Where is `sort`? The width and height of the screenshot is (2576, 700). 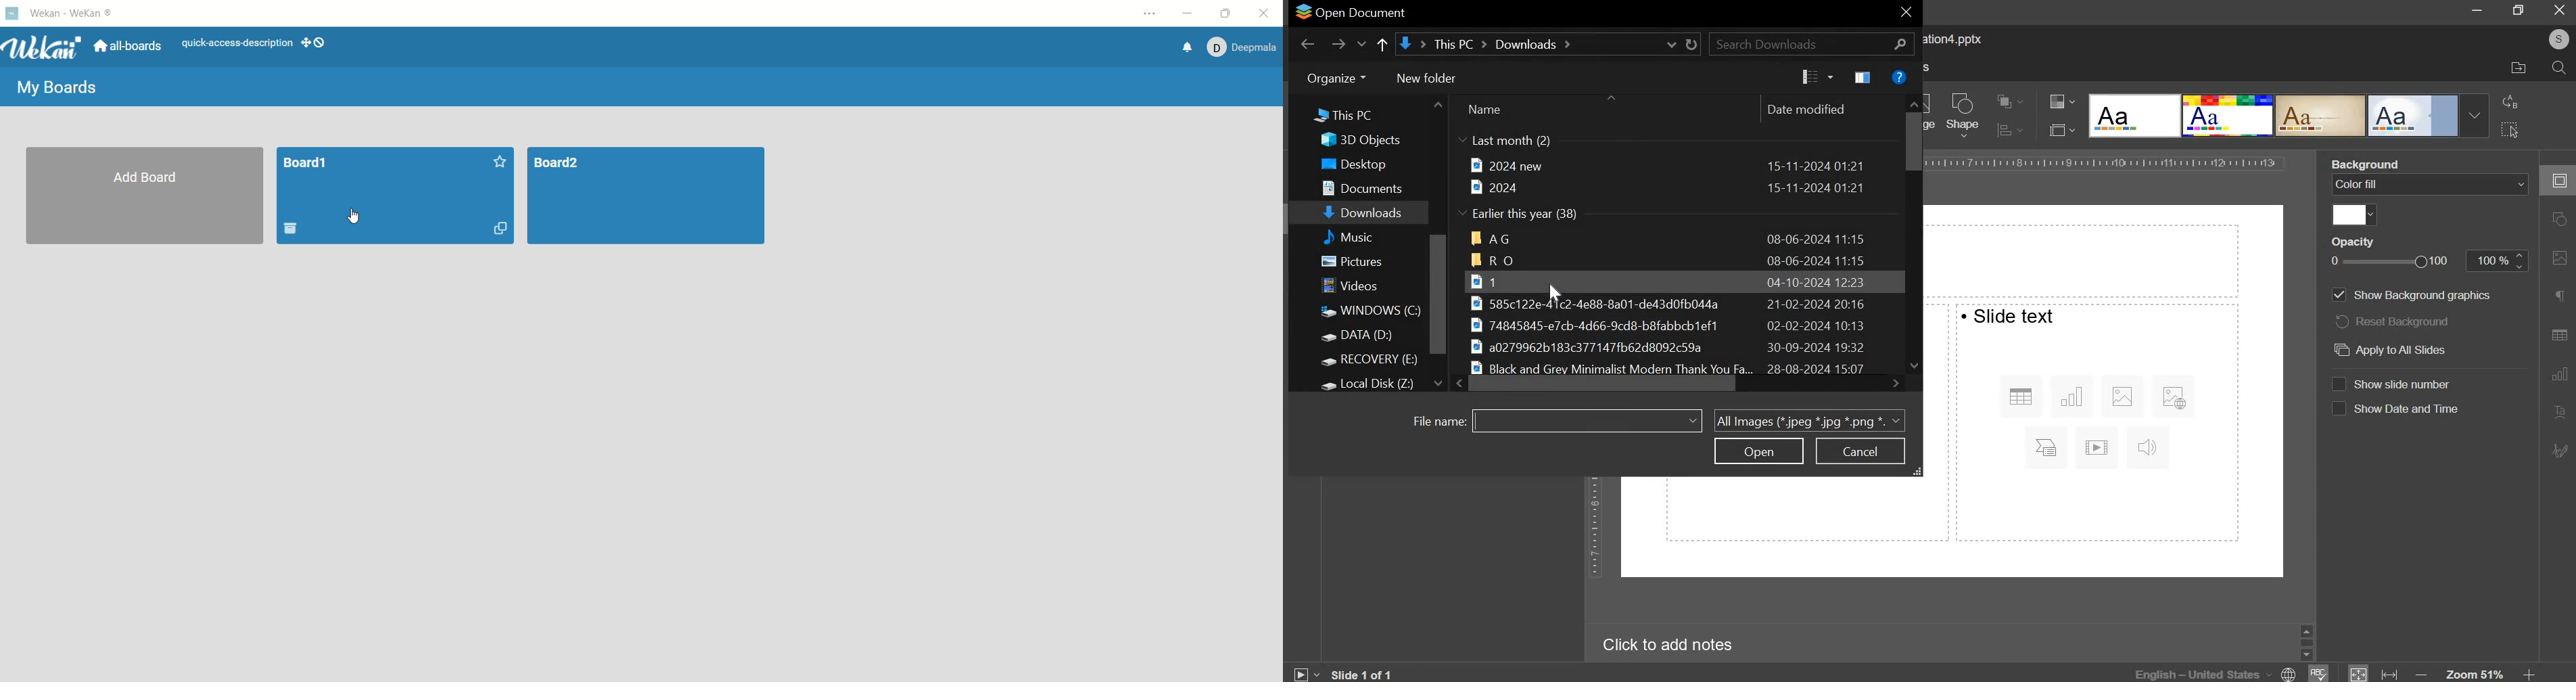 sort is located at coordinates (1817, 77).